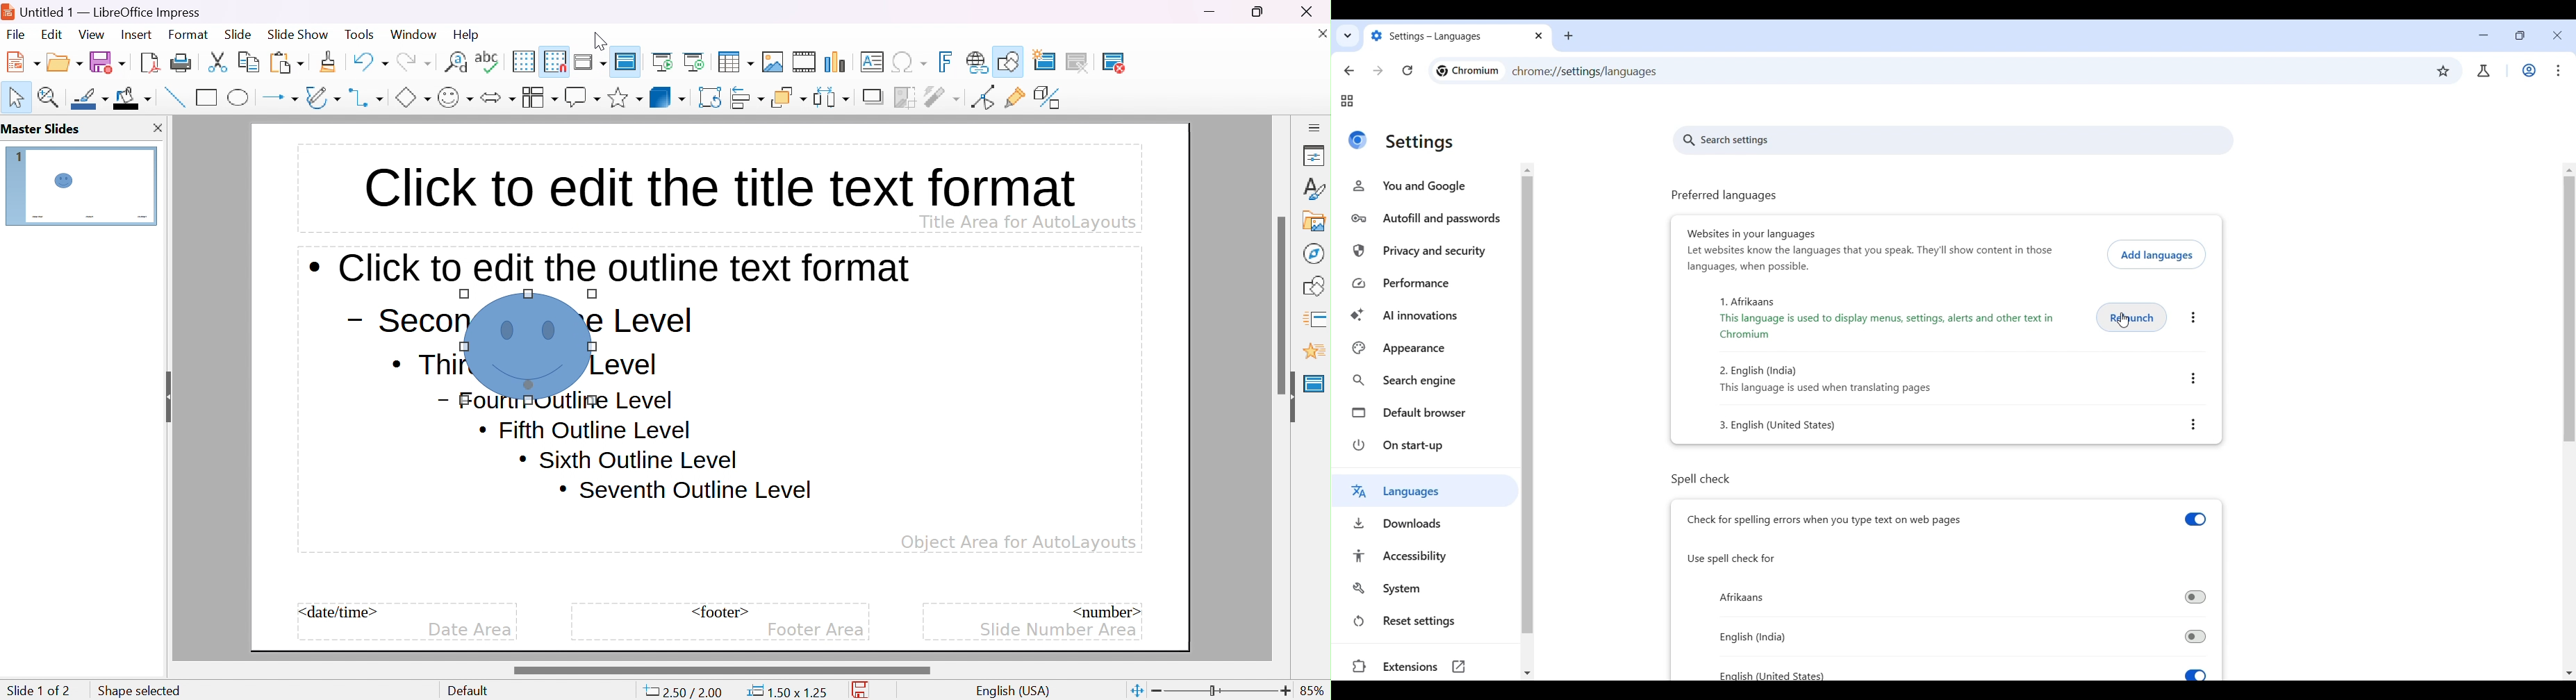 Image resolution: width=2576 pixels, height=700 pixels. What do you see at coordinates (1162, 62) in the screenshot?
I see `slide layout` at bounding box center [1162, 62].